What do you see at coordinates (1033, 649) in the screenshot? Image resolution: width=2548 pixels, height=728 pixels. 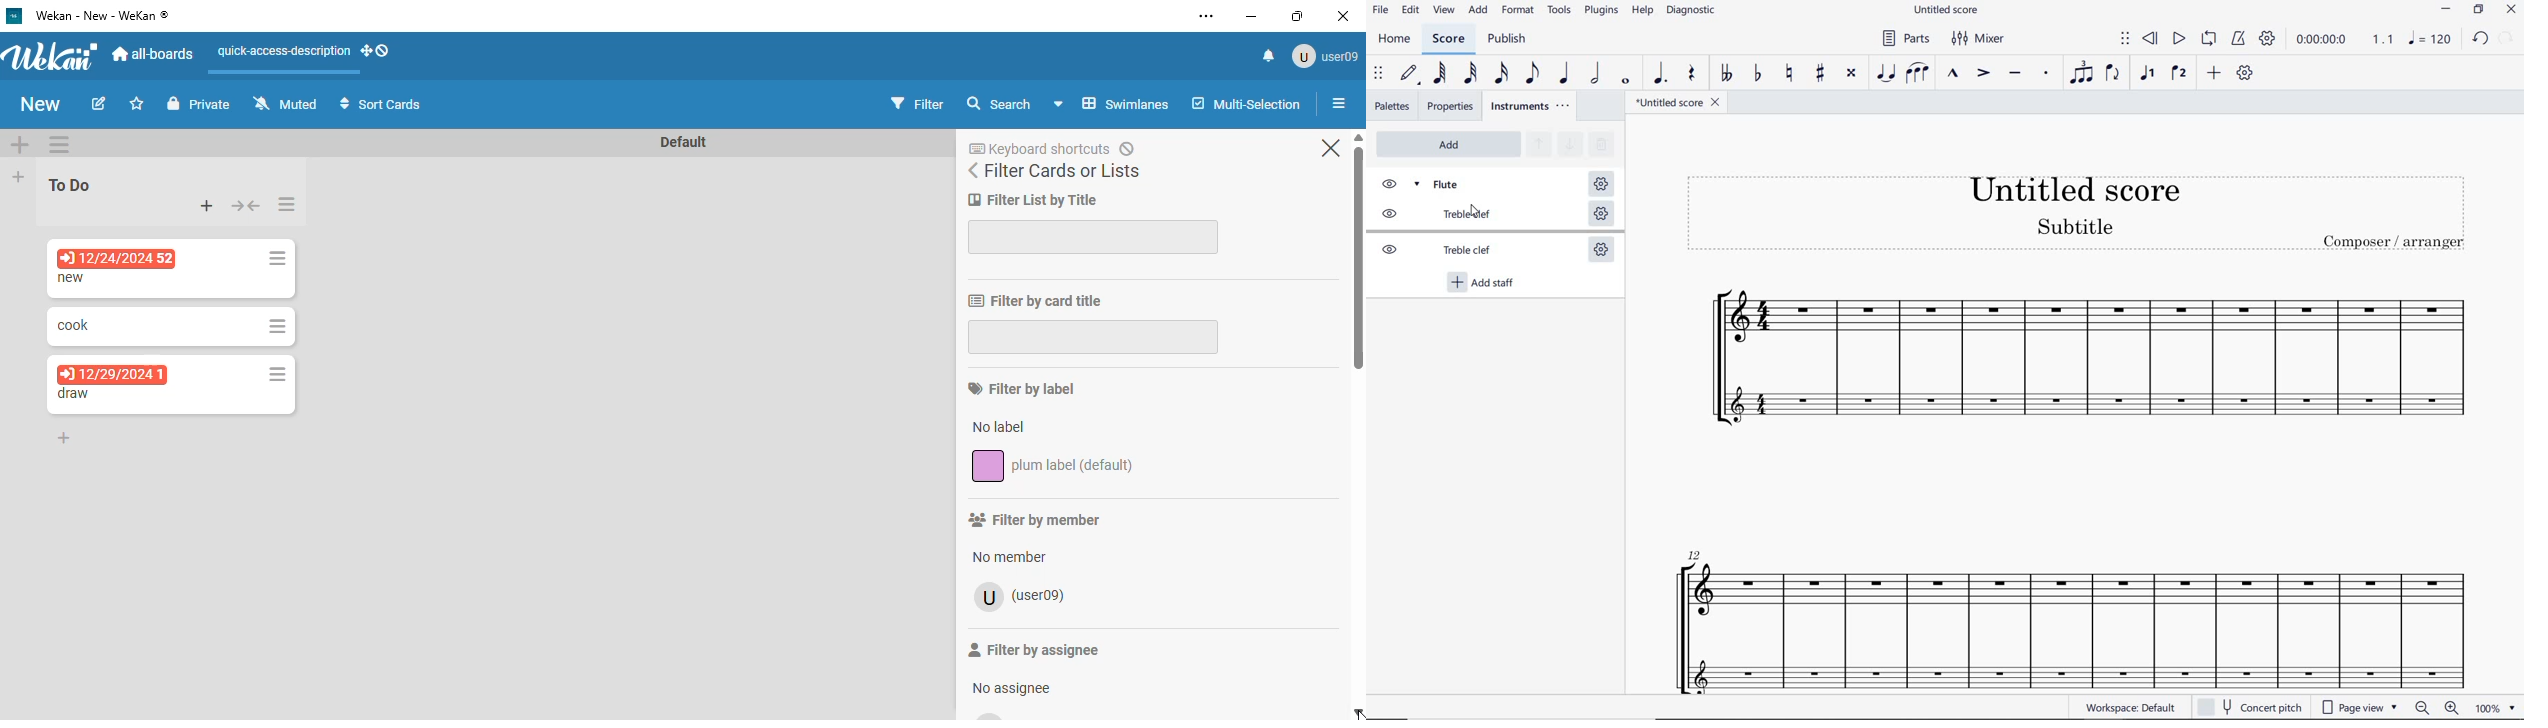 I see `filter by assignee` at bounding box center [1033, 649].